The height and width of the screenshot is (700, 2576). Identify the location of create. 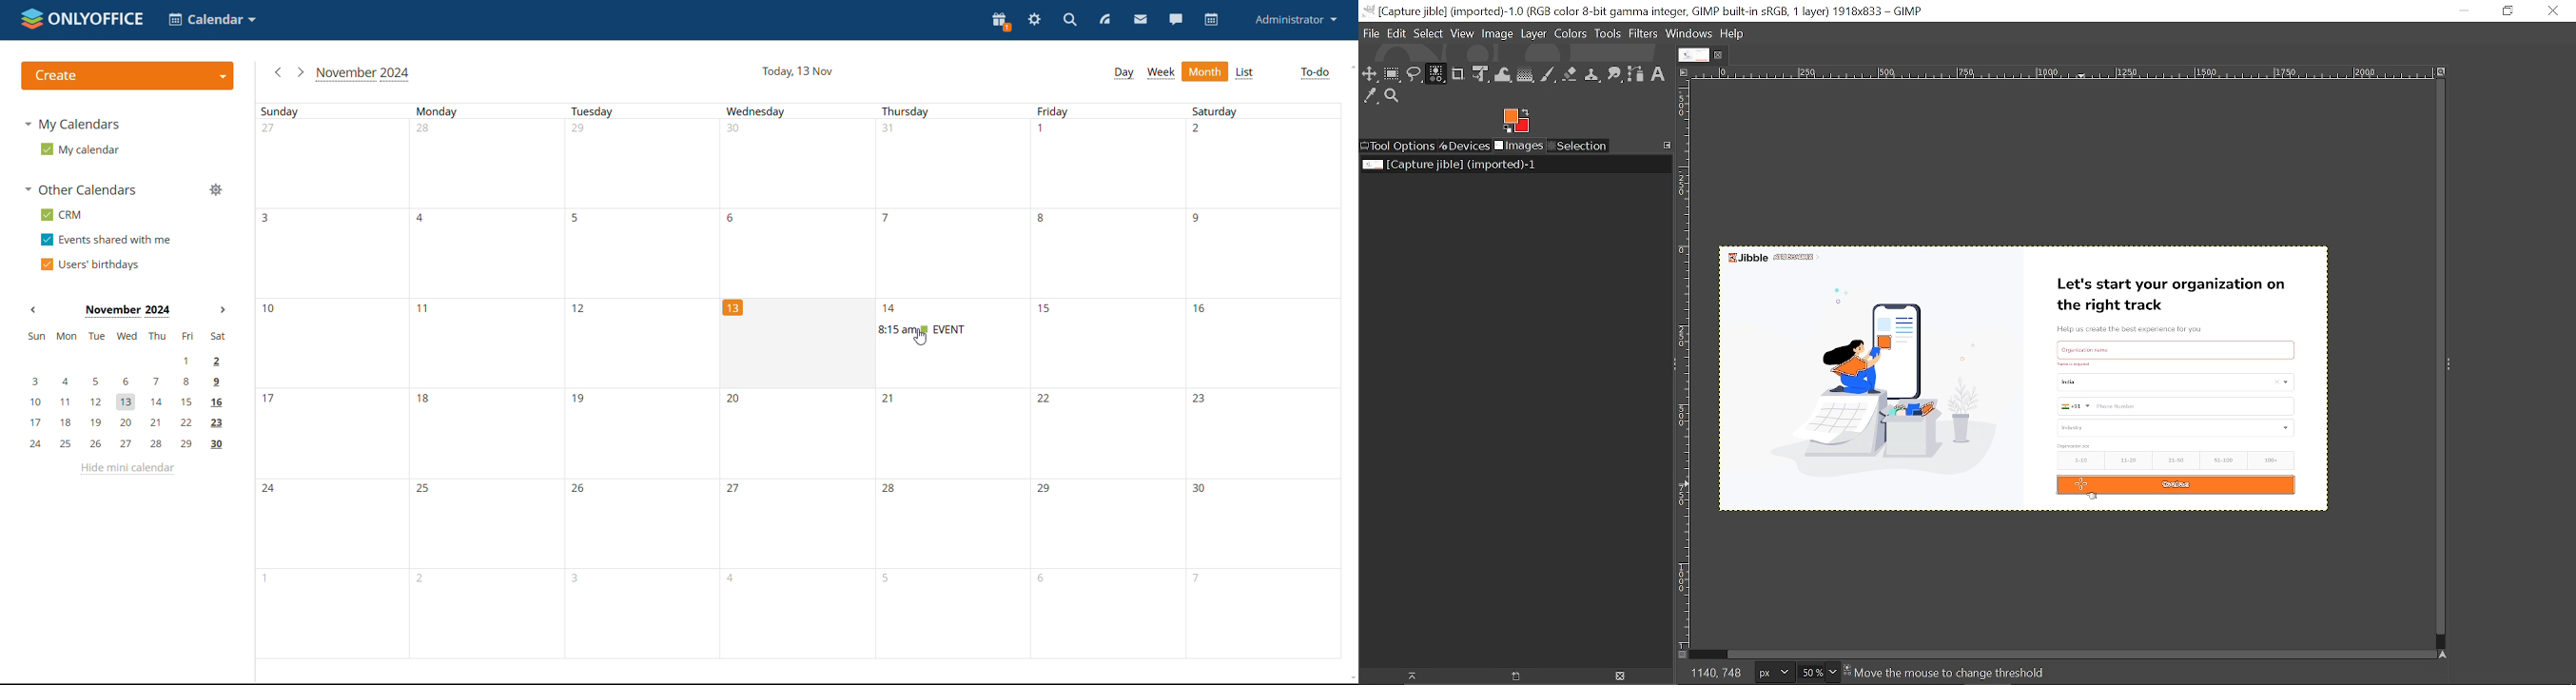
(130, 77).